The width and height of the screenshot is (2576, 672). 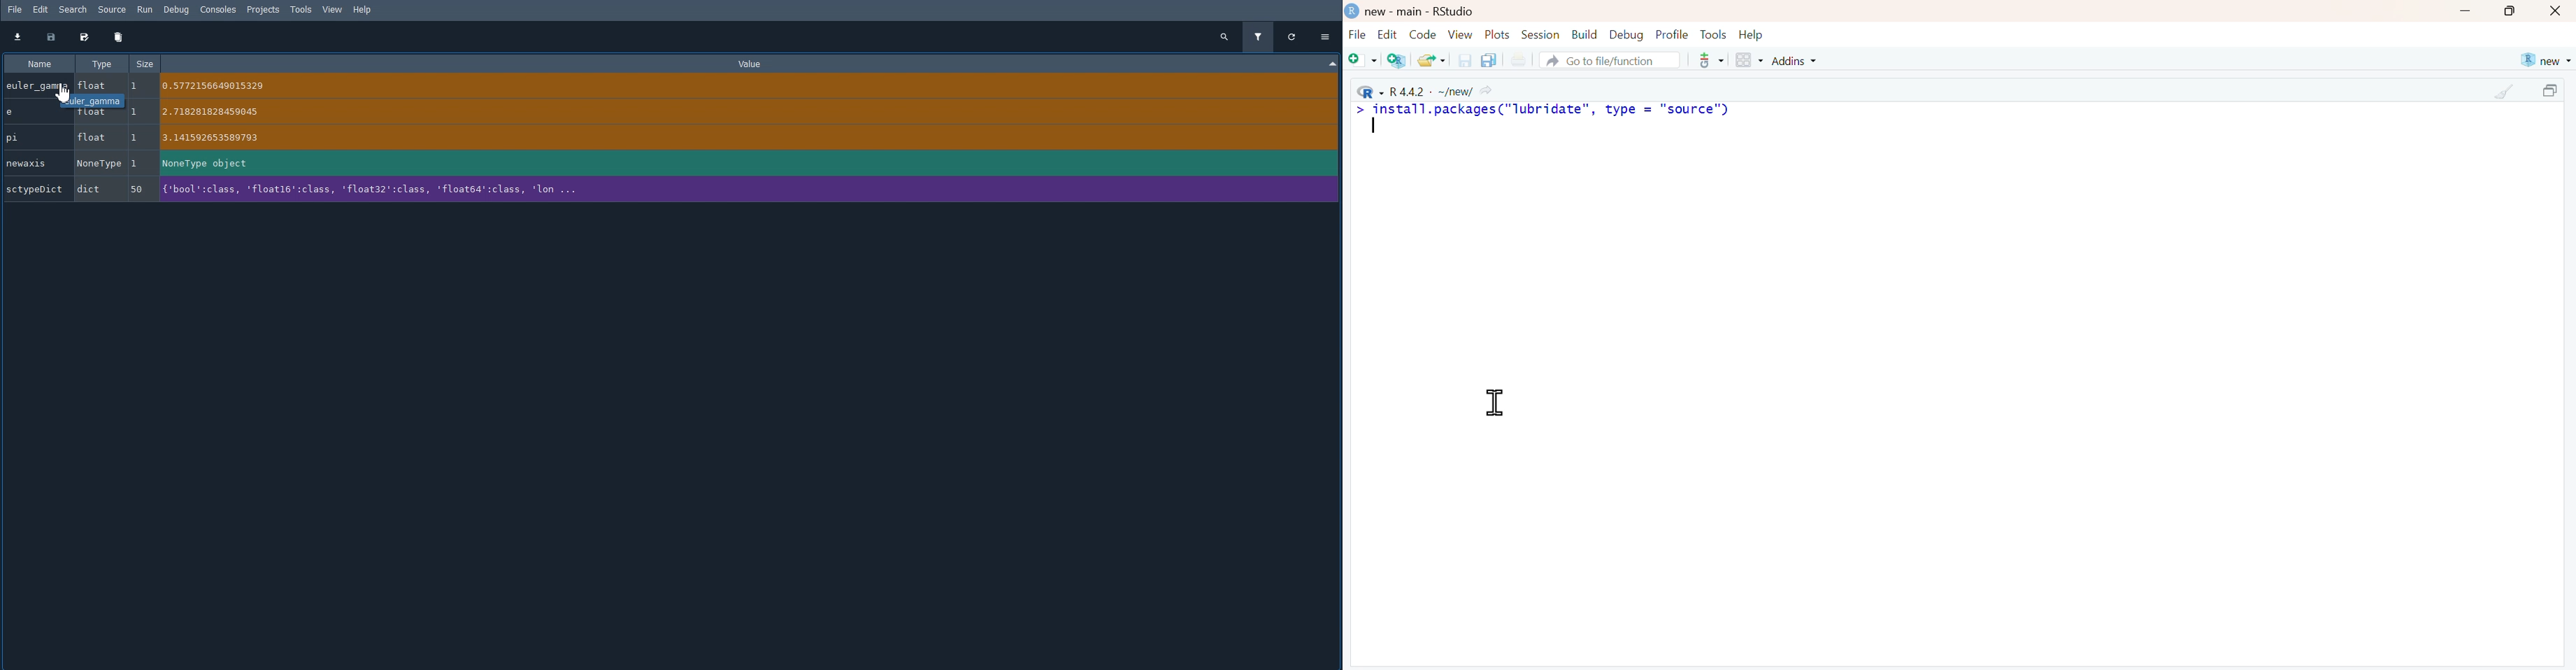 I want to click on Projects, so click(x=262, y=10).